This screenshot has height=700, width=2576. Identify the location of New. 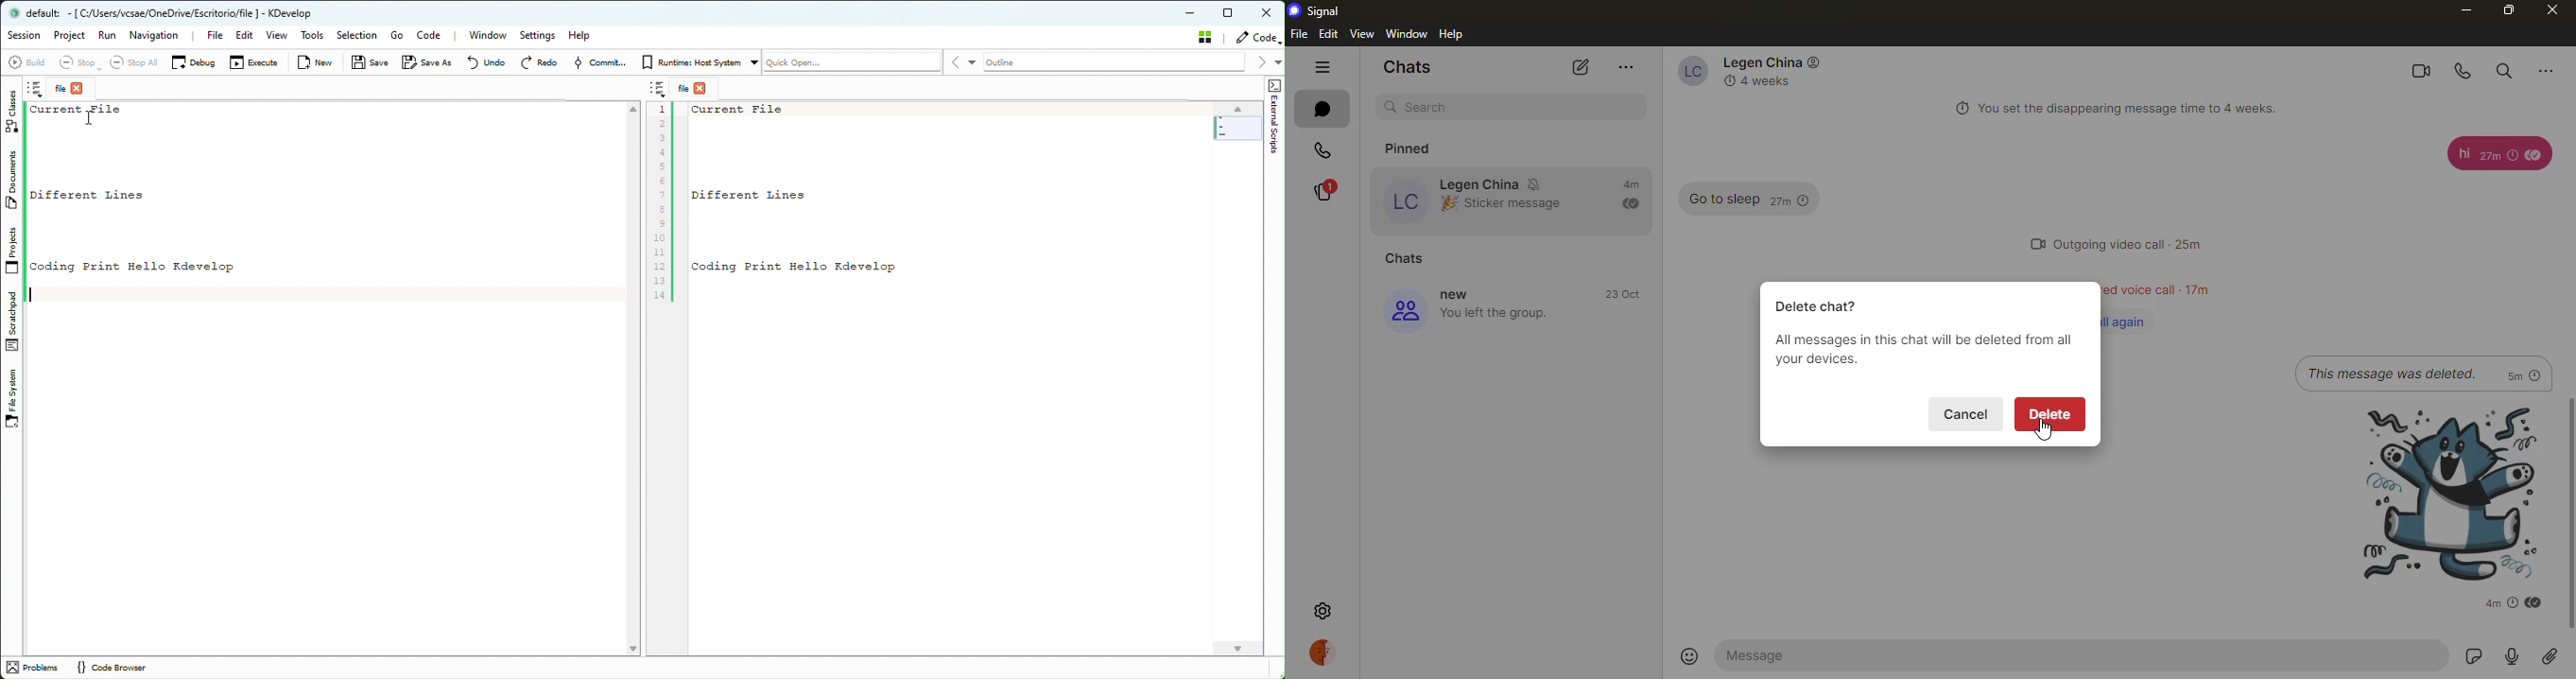
(316, 62).